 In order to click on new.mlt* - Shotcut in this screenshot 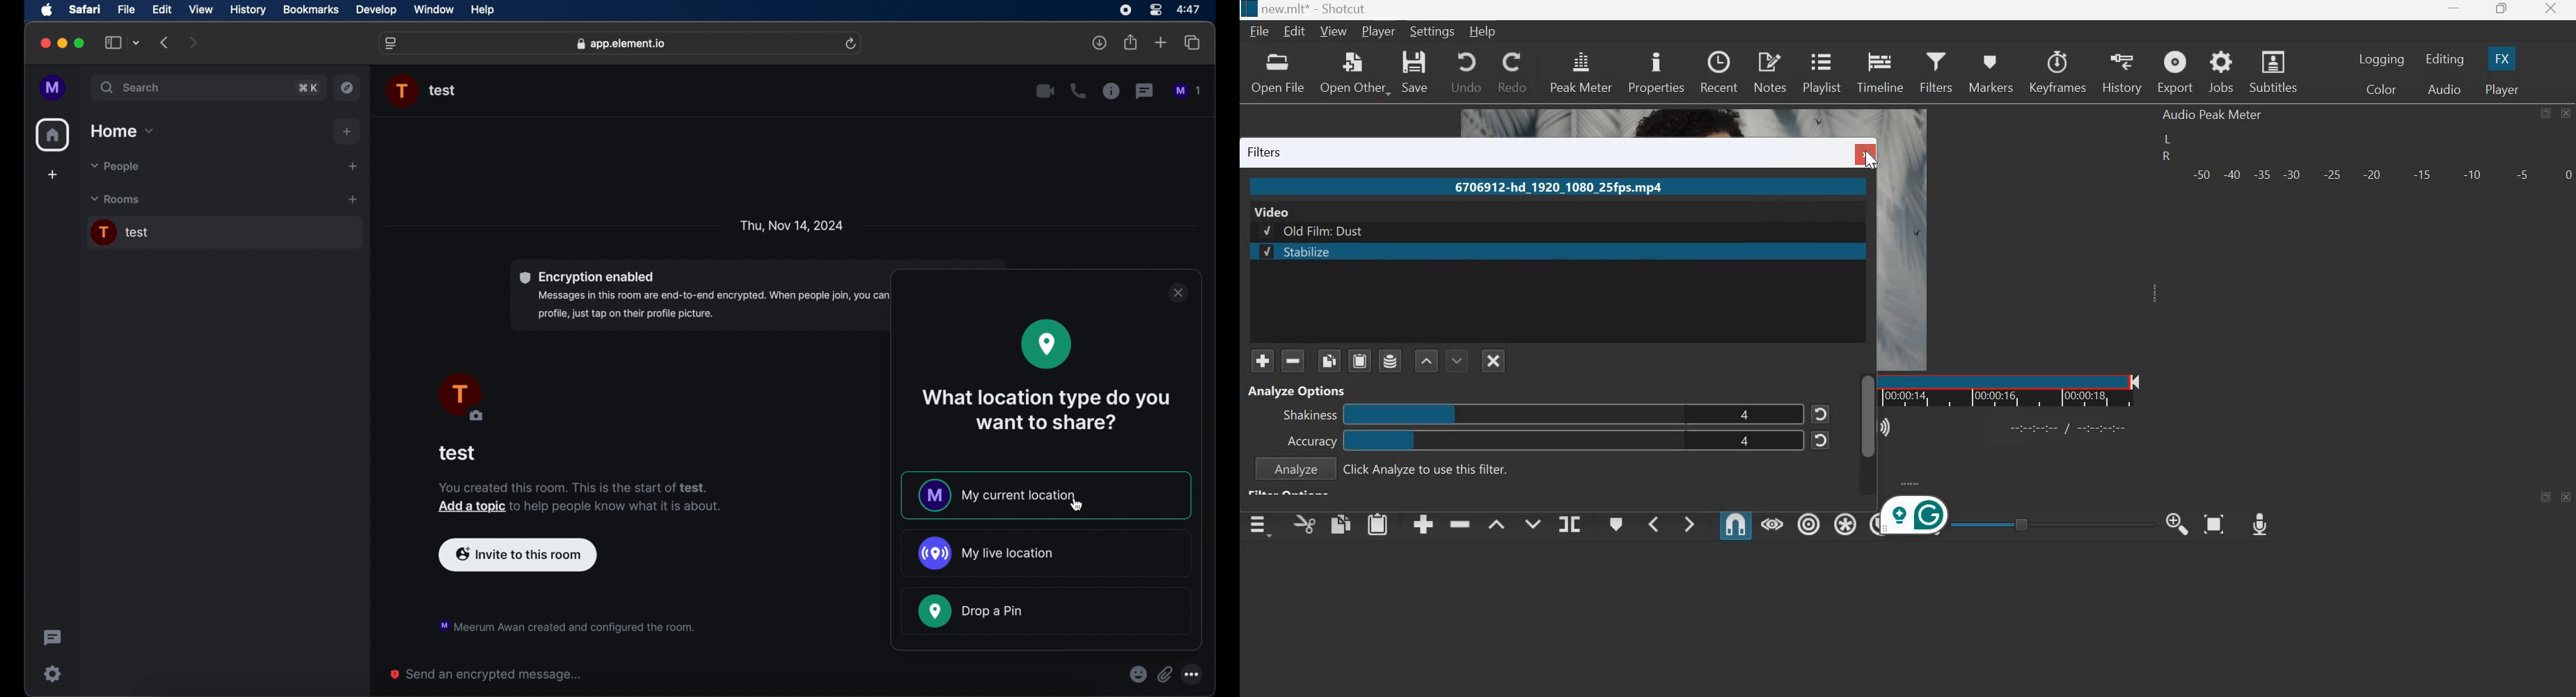, I will do `click(1313, 10)`.